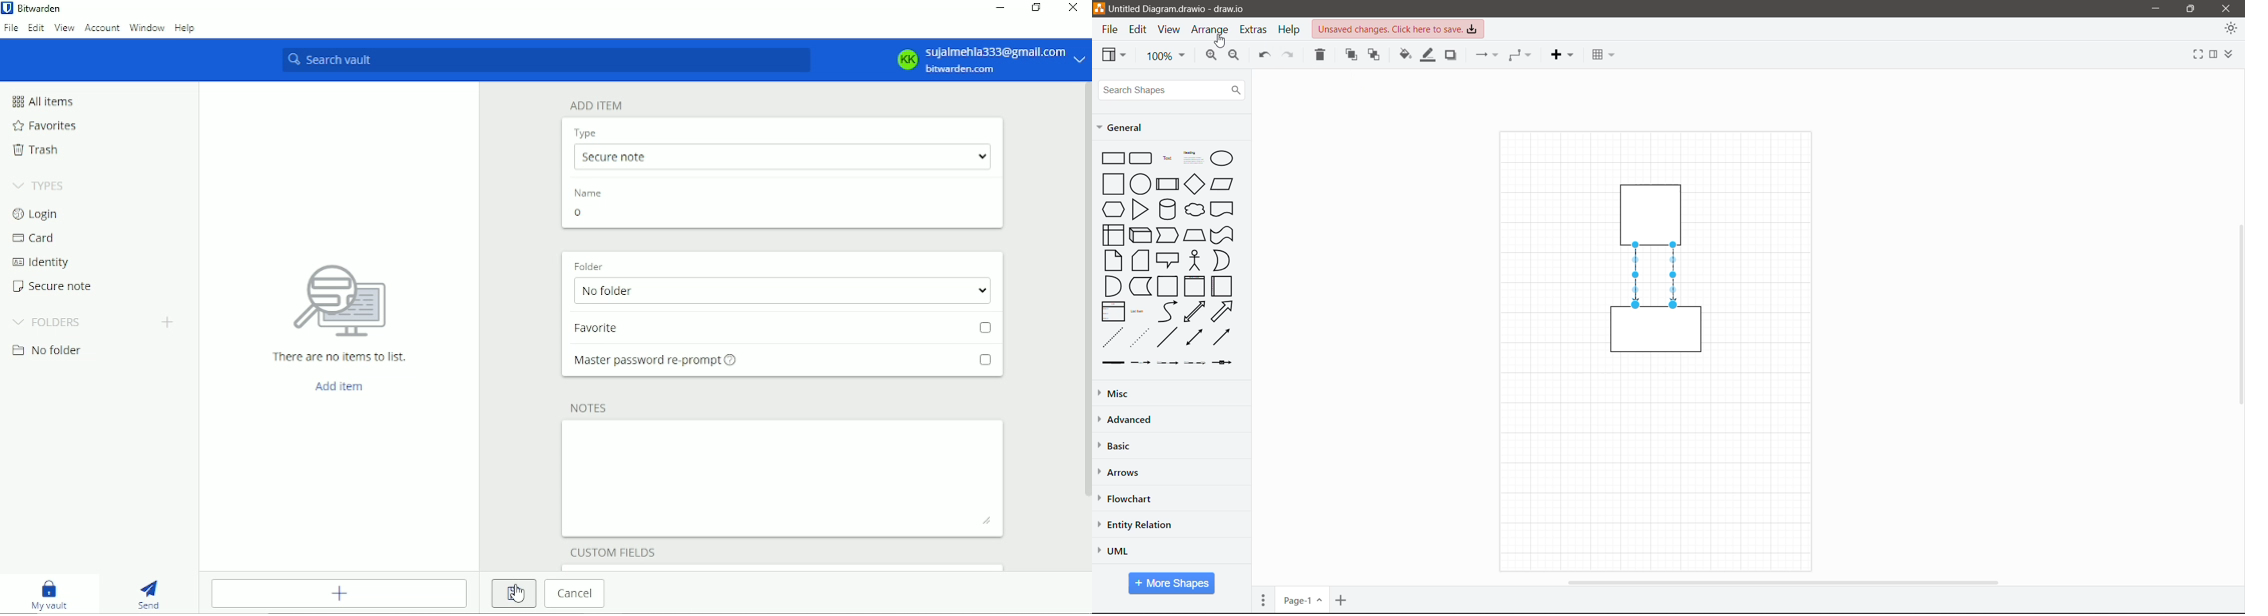  I want to click on Connection, so click(1486, 55).